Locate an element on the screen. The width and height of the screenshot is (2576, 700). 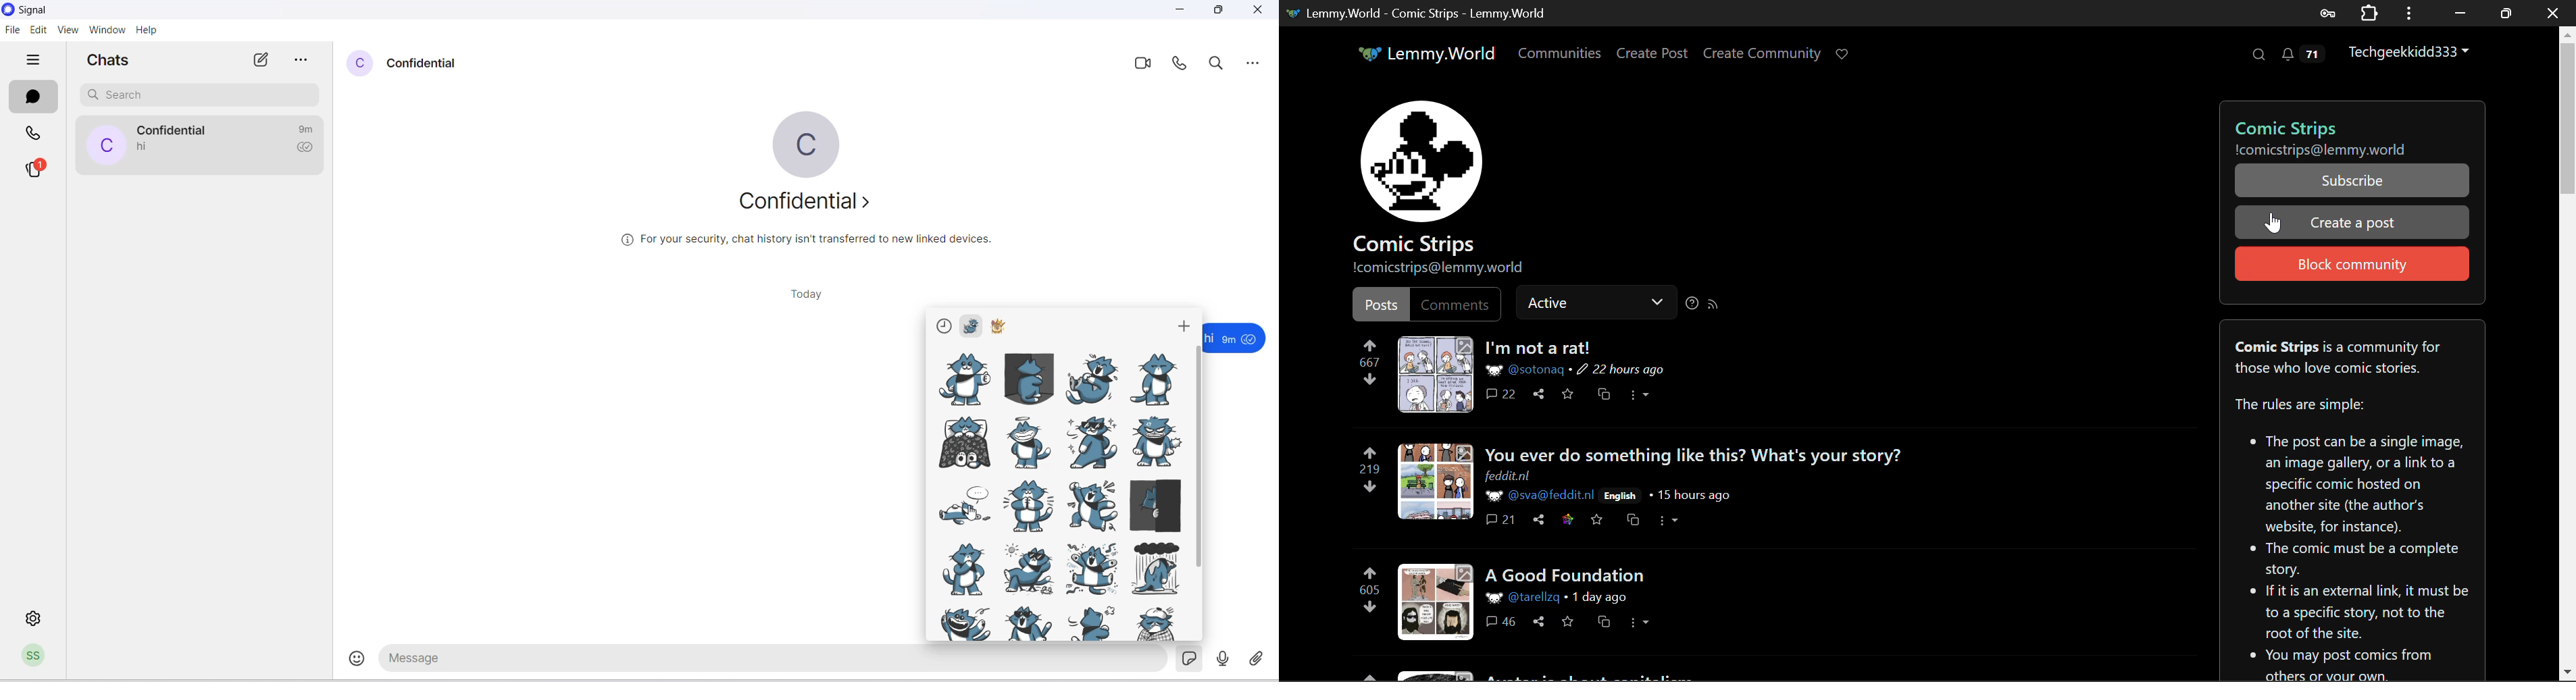
Active is located at coordinates (1598, 302).